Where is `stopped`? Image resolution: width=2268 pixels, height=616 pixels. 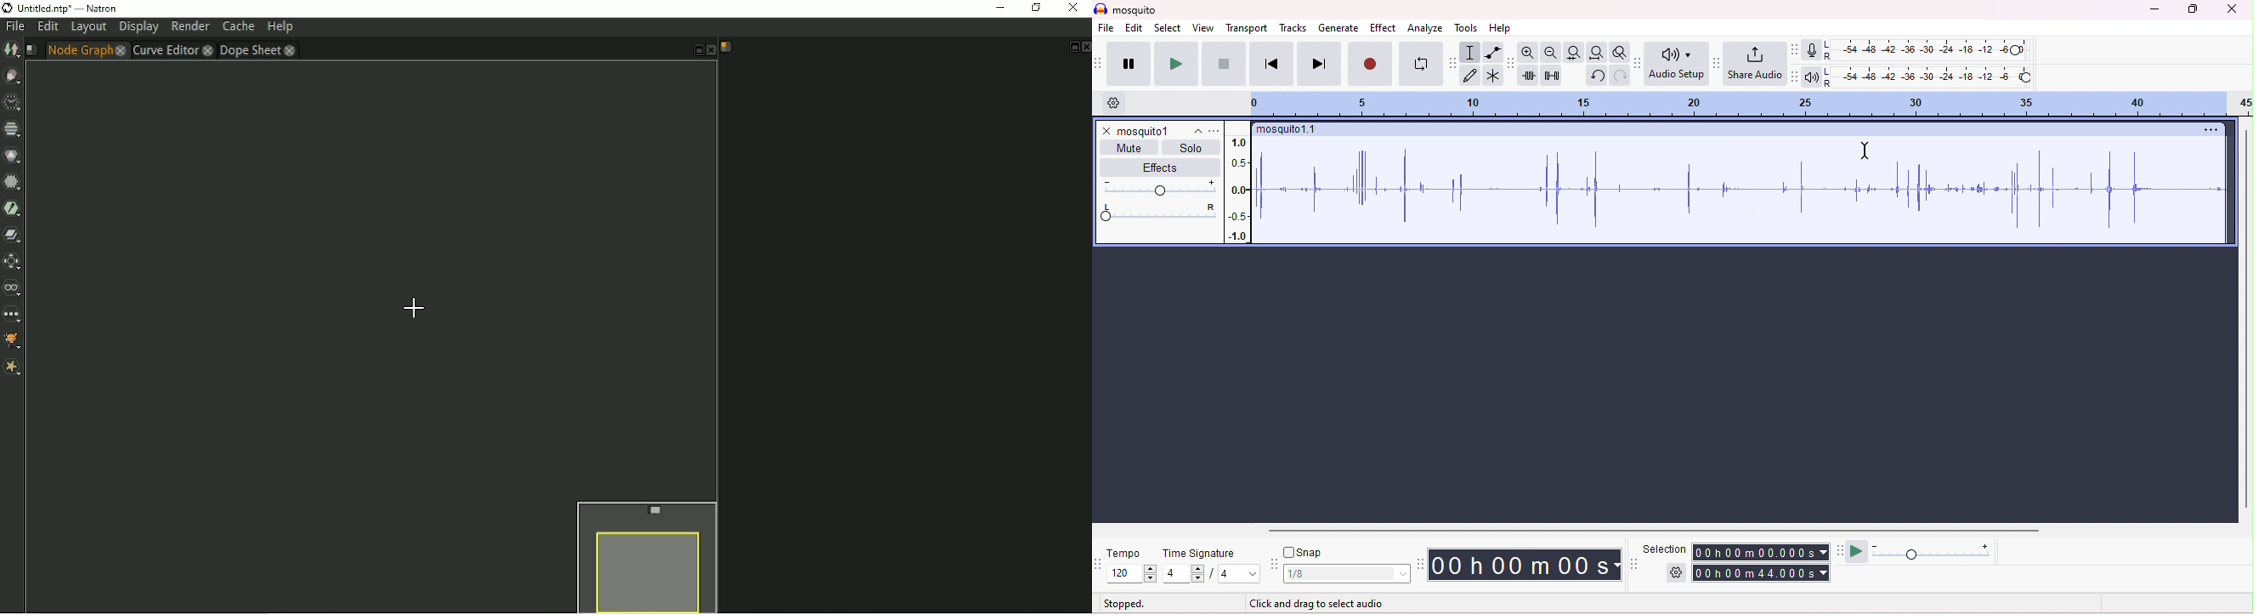 stopped is located at coordinates (1124, 605).